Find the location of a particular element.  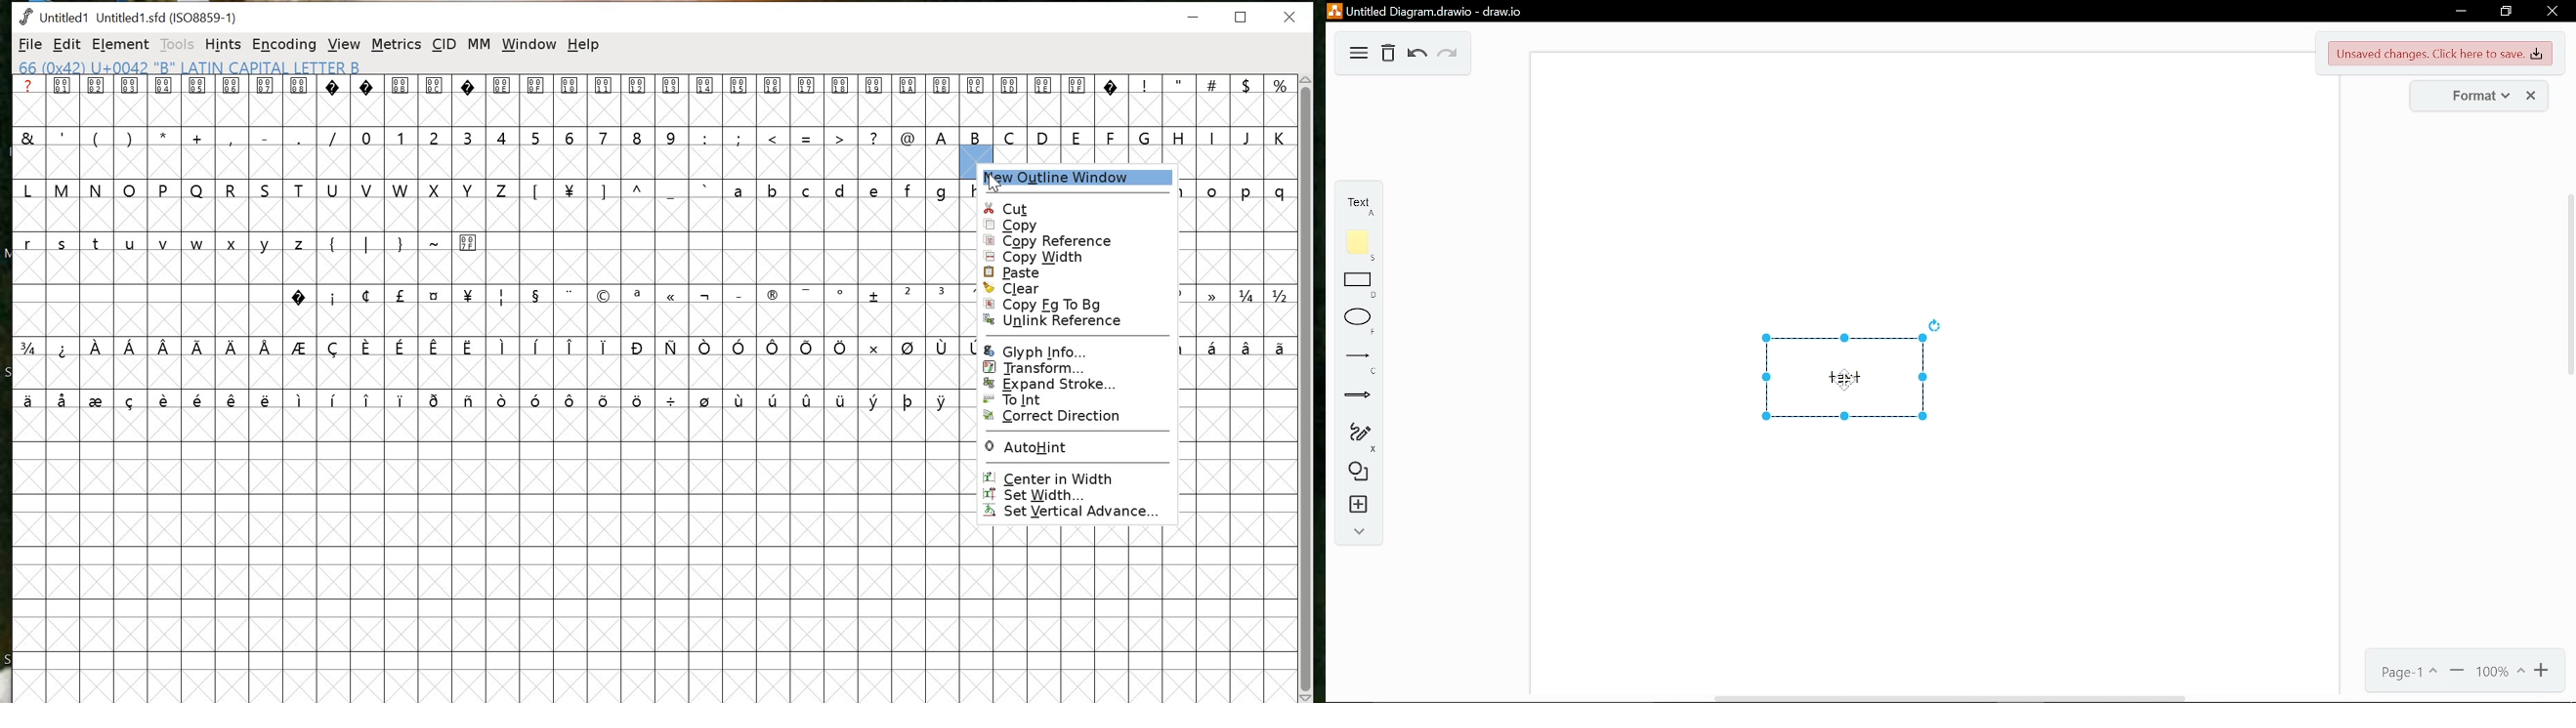

current zoom is located at coordinates (2500, 673).